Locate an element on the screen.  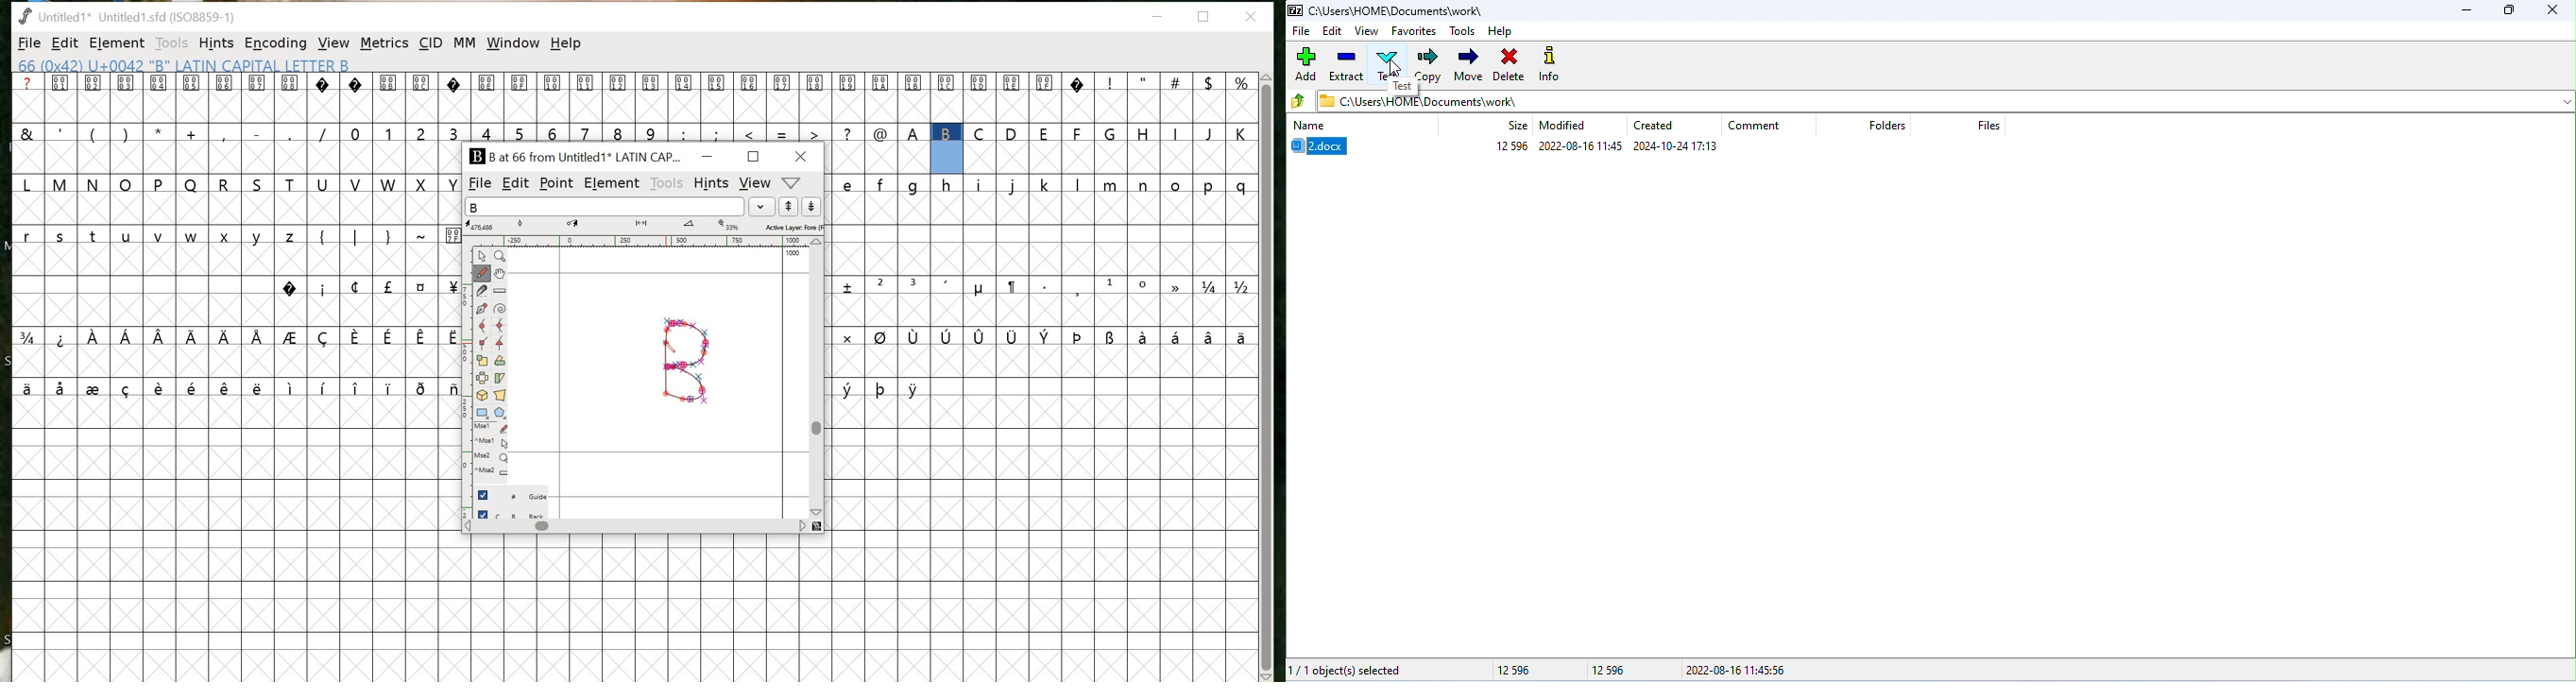
CLOSE is located at coordinates (803, 156).